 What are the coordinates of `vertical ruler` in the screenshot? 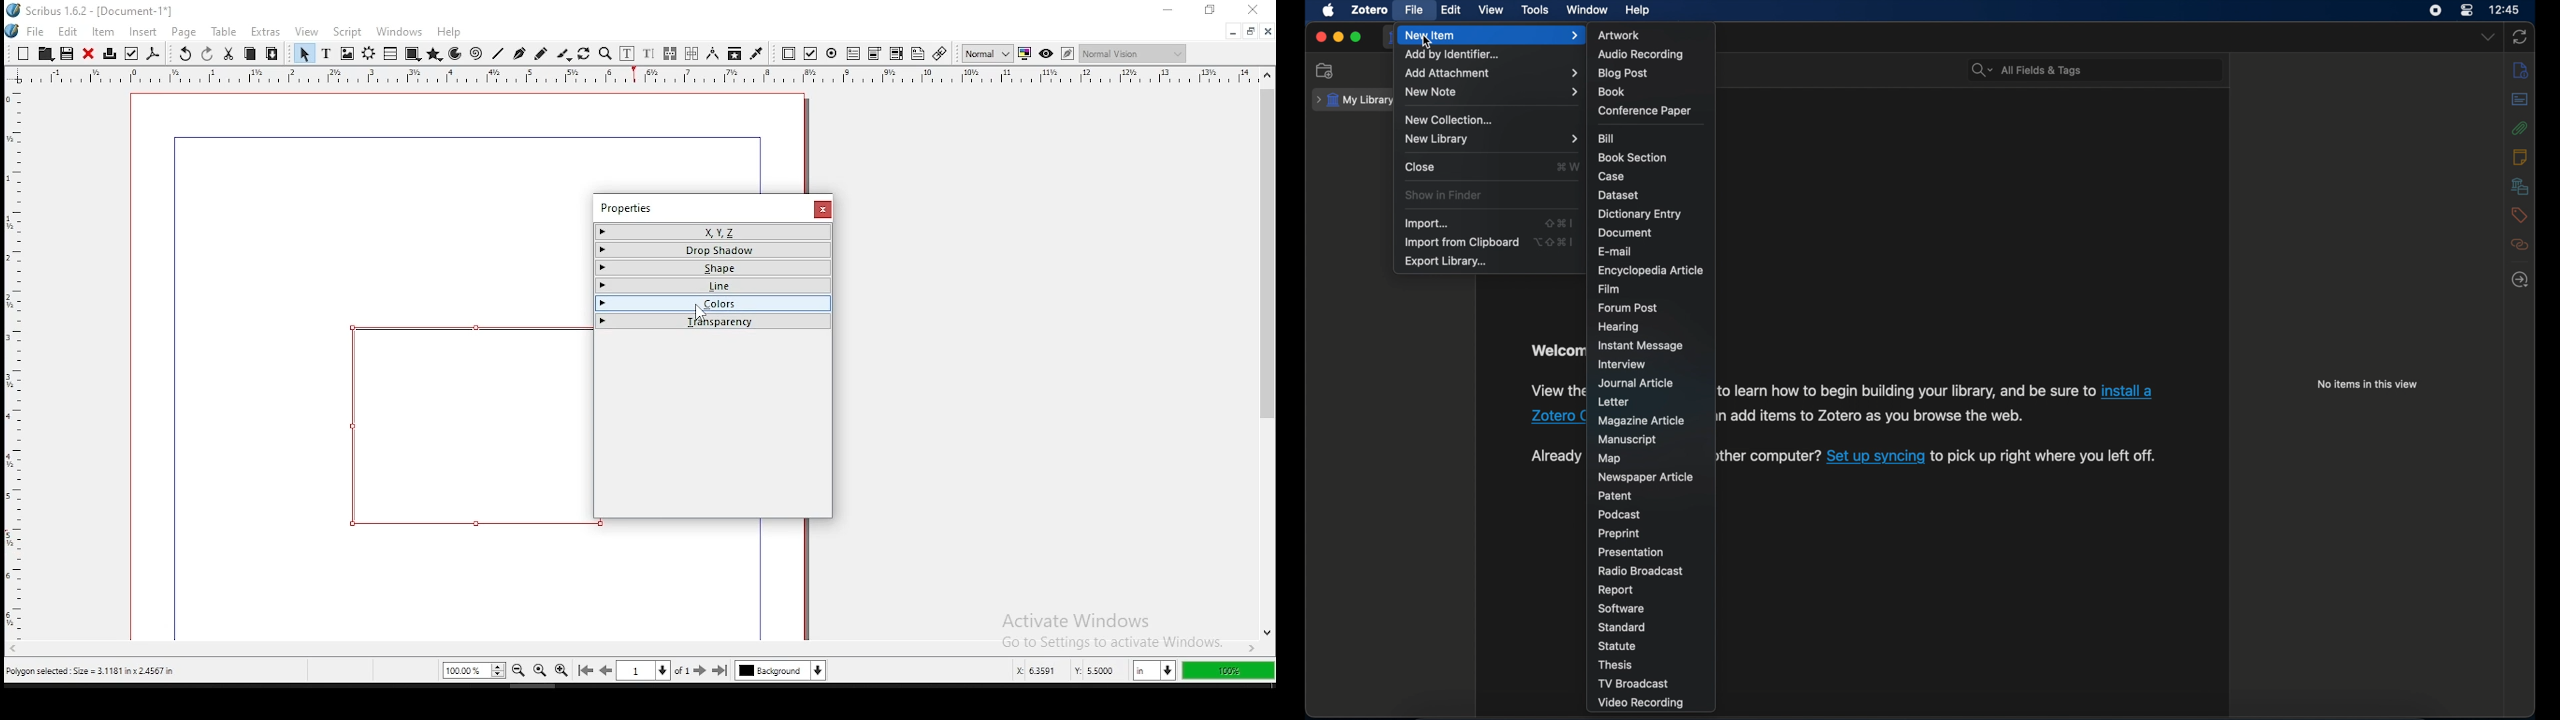 It's located at (640, 75).